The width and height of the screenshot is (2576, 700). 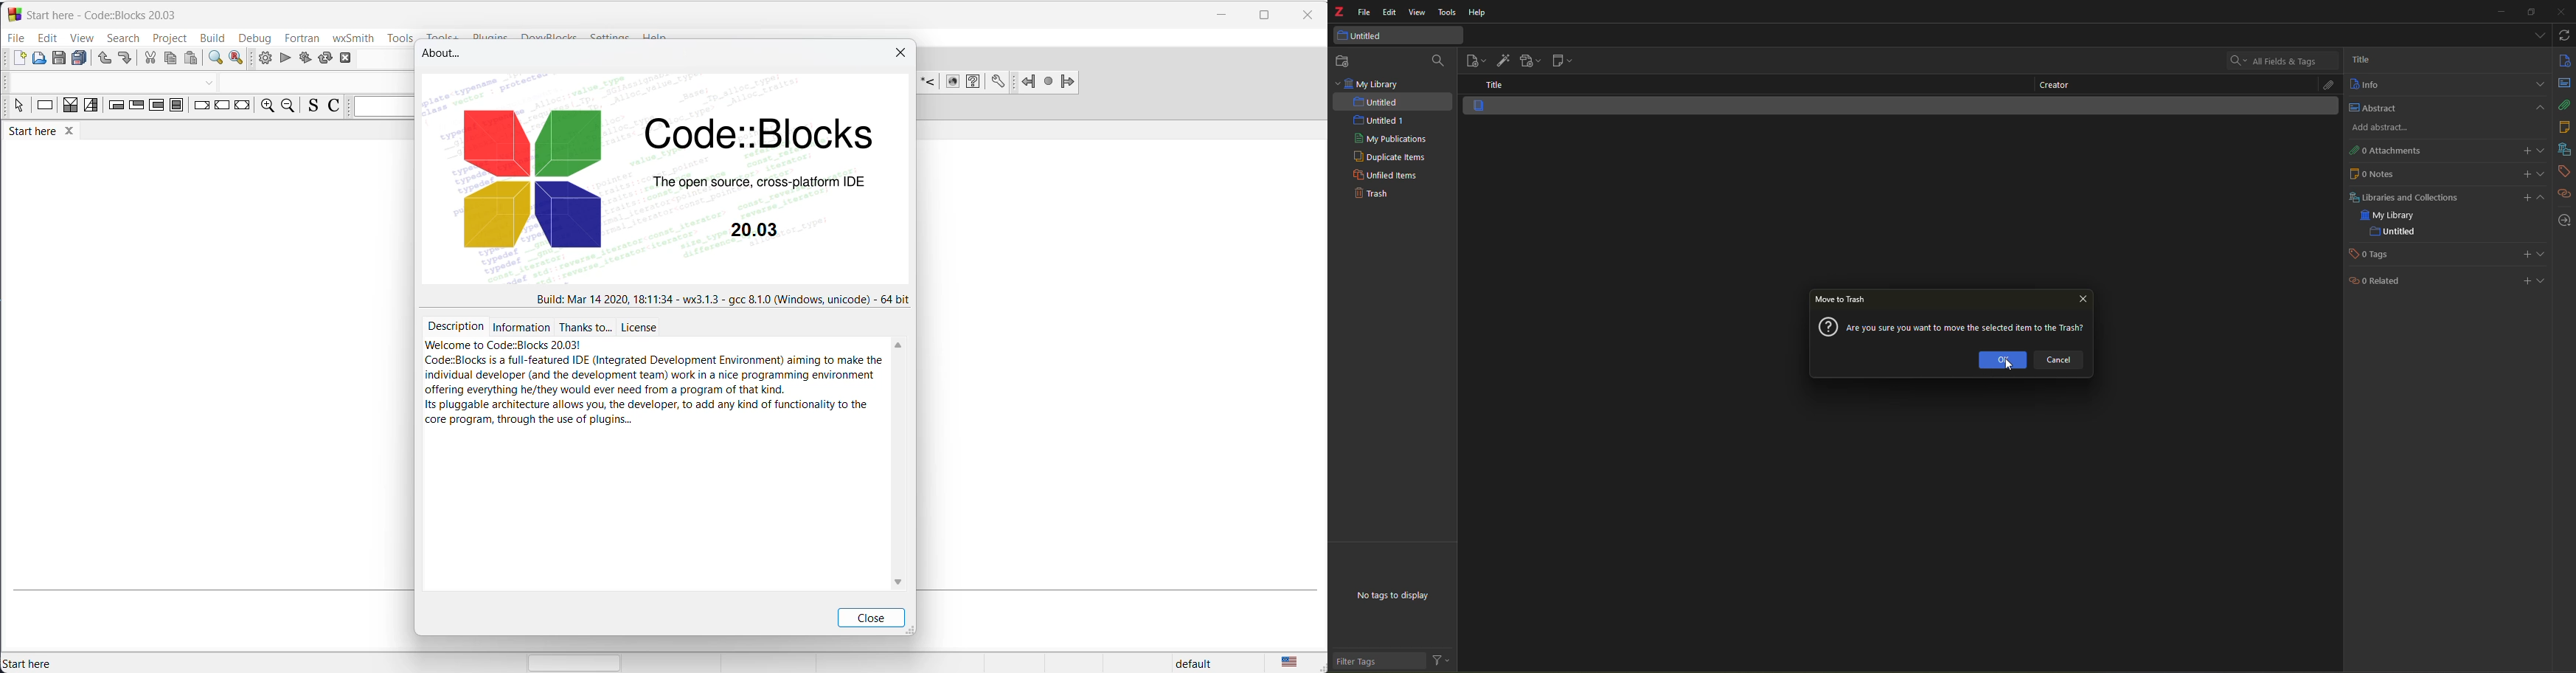 I want to click on edit, so click(x=48, y=38).